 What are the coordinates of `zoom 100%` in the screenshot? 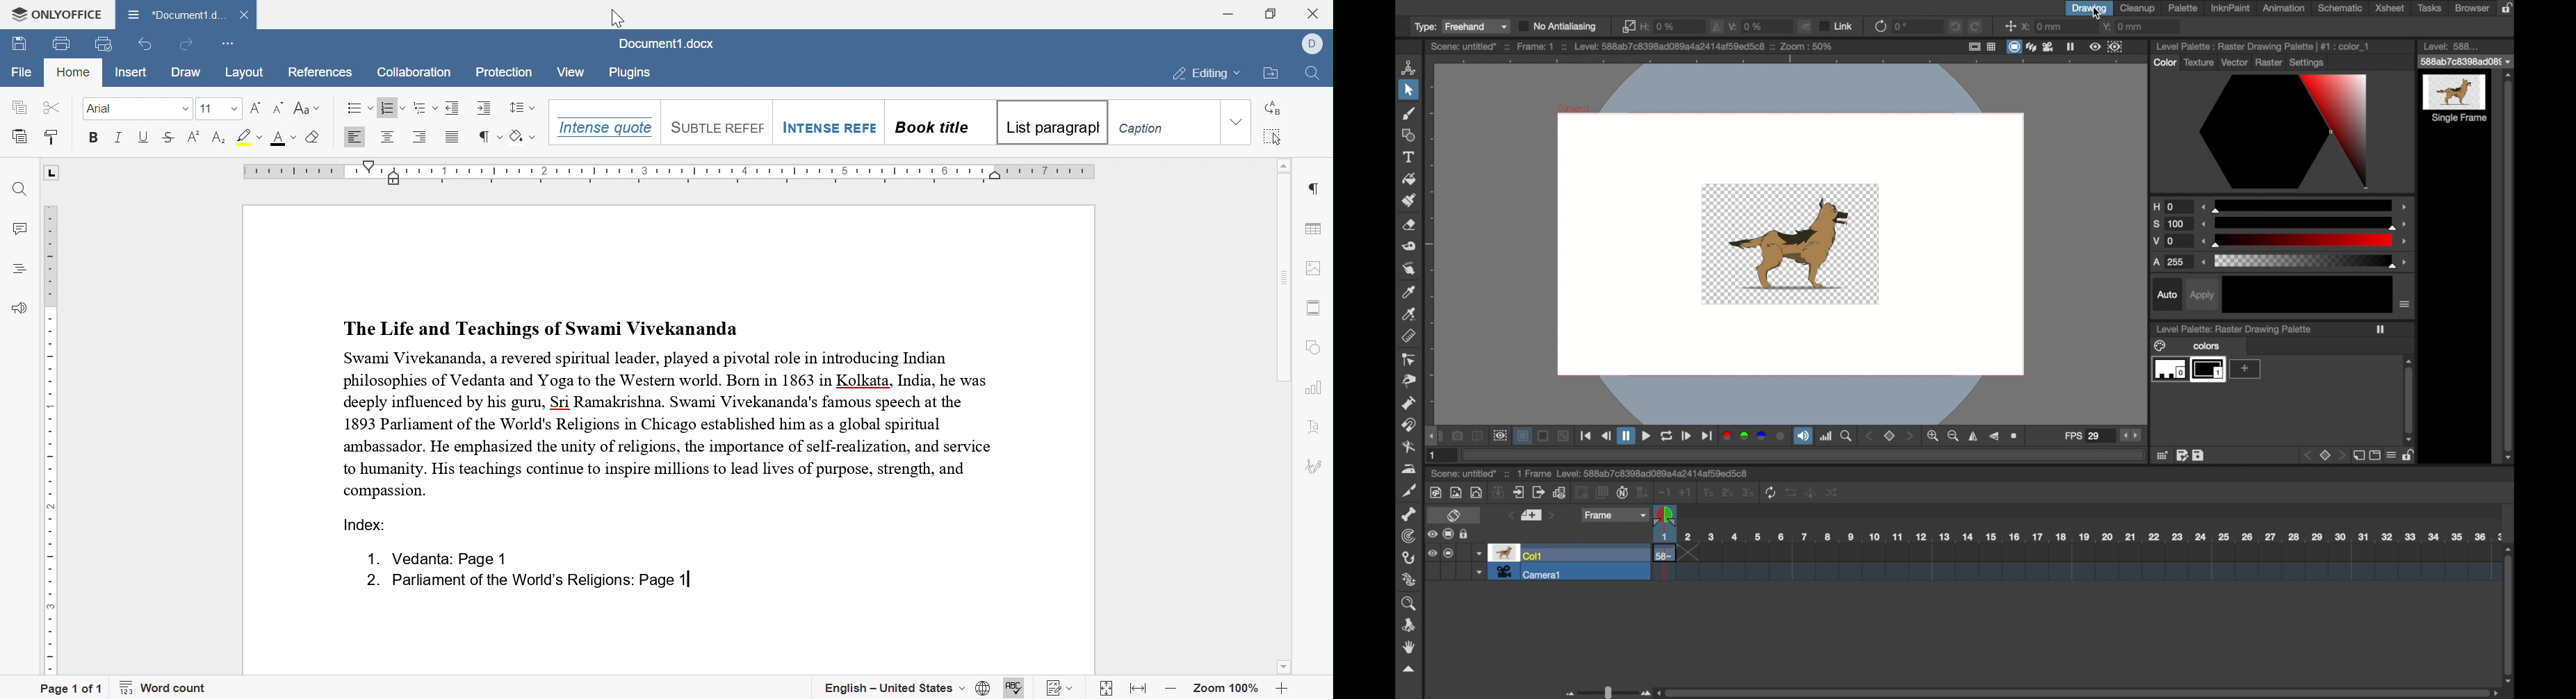 It's located at (1227, 691).